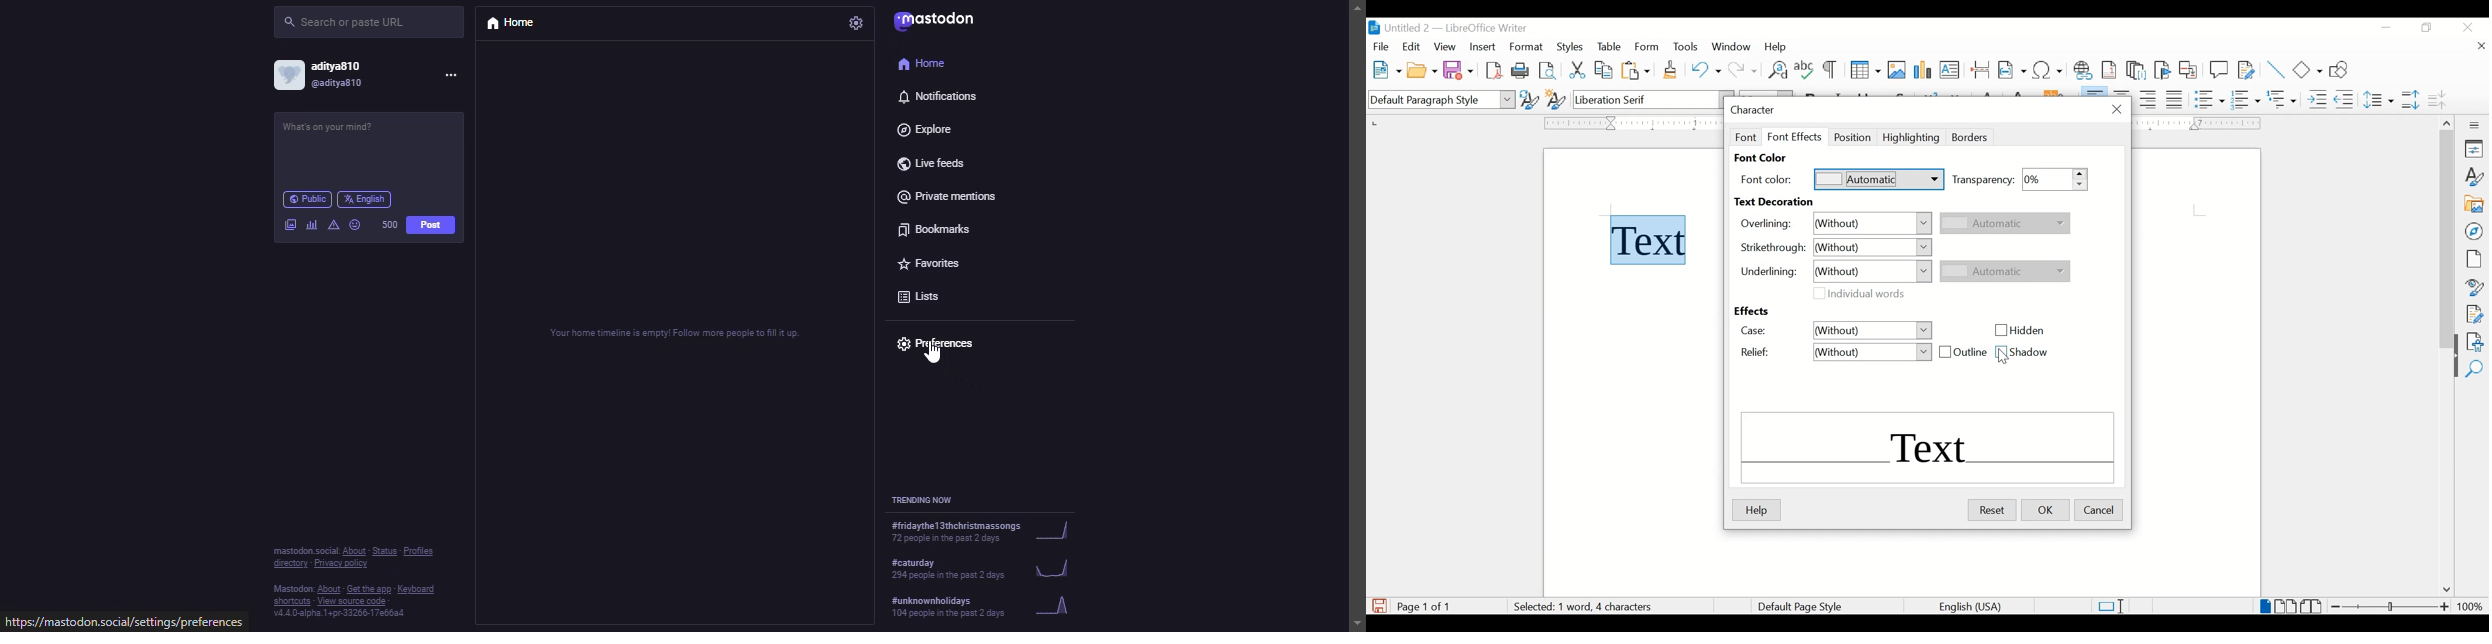 This screenshot has height=644, width=2492. I want to click on clone formatting, so click(1671, 70).